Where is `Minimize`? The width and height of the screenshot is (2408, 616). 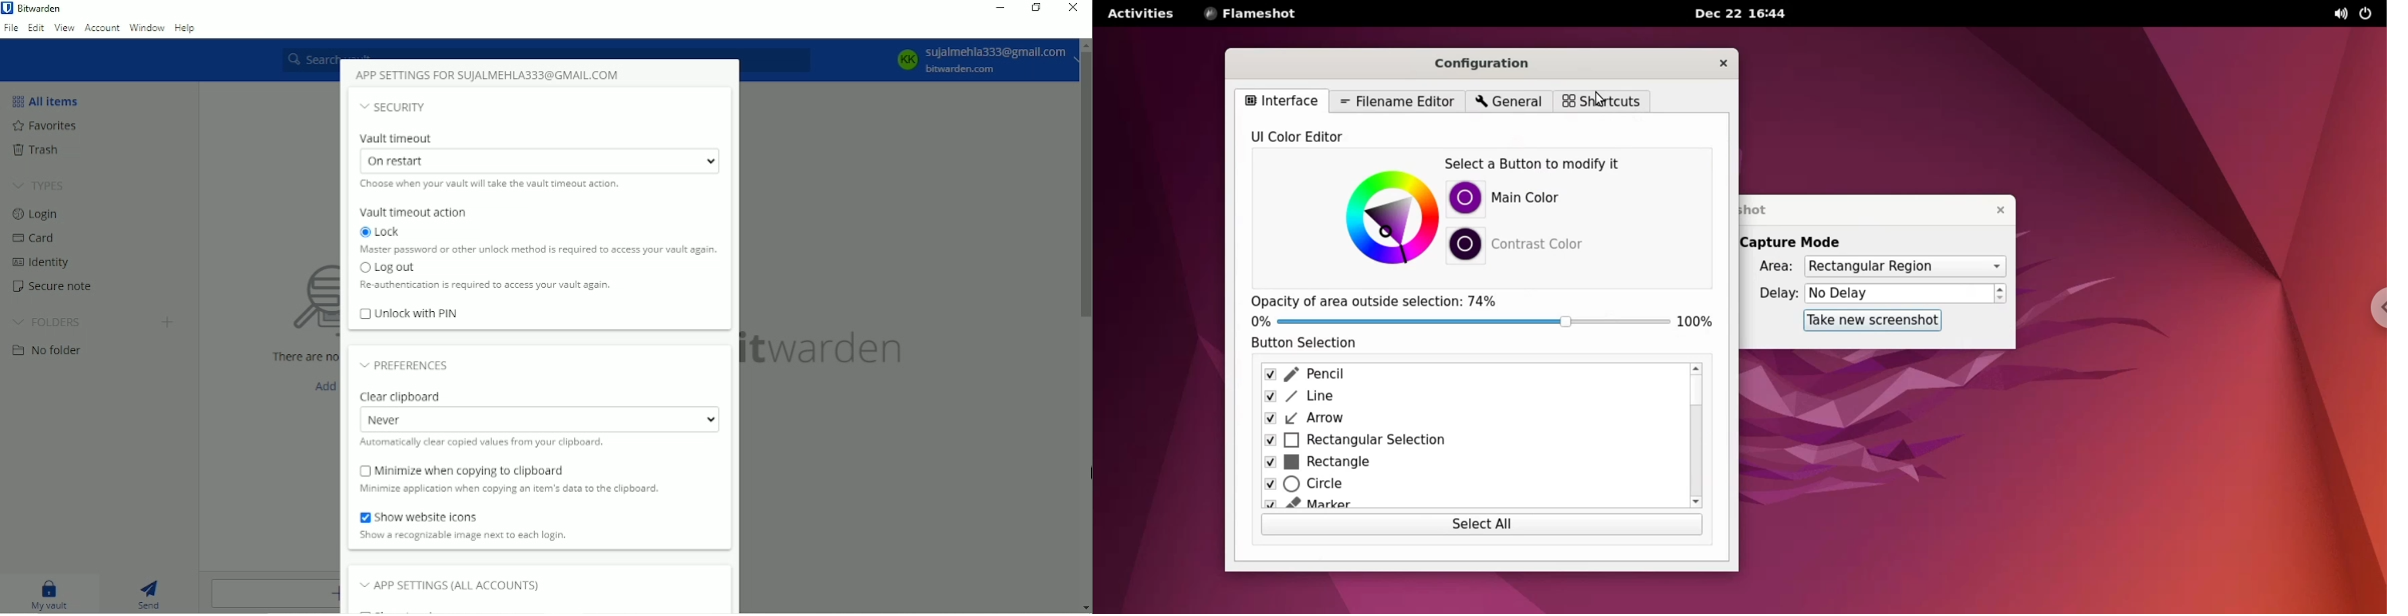 Minimize is located at coordinates (999, 7).